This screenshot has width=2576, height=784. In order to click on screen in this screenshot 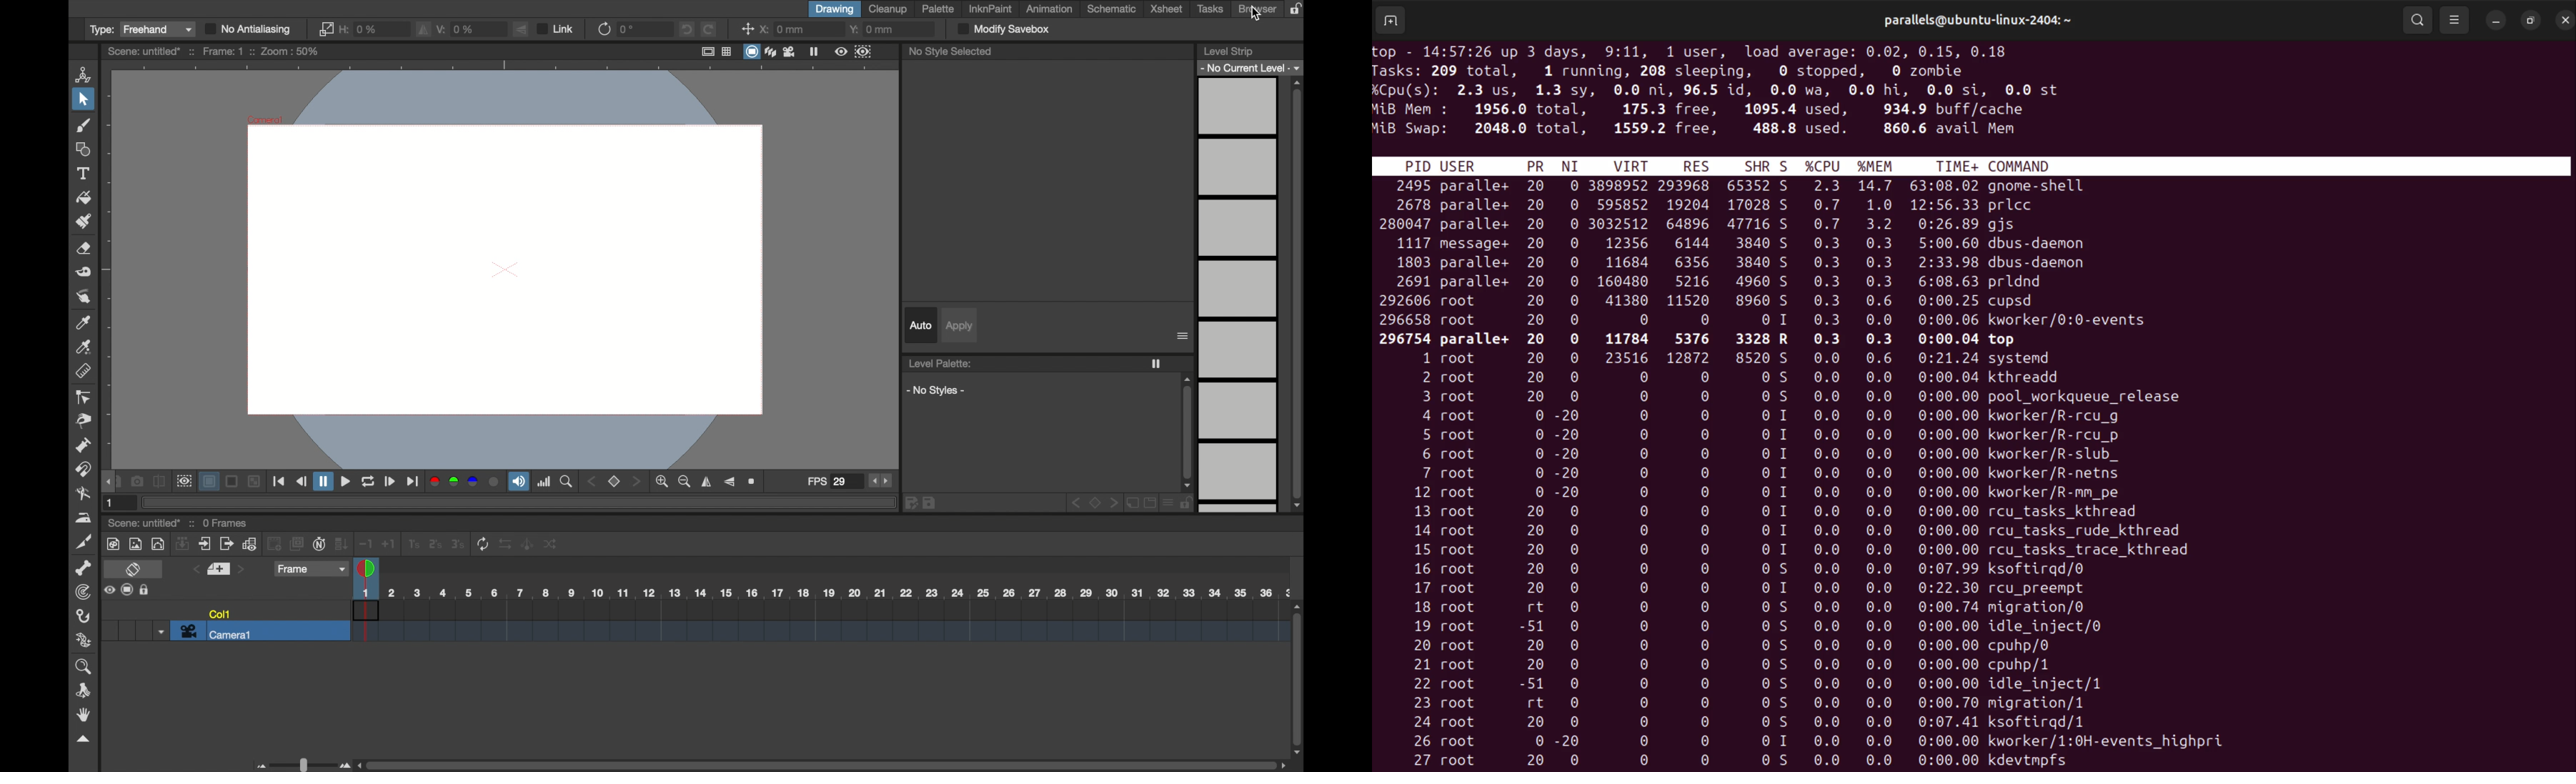, I will do `click(127, 589)`.